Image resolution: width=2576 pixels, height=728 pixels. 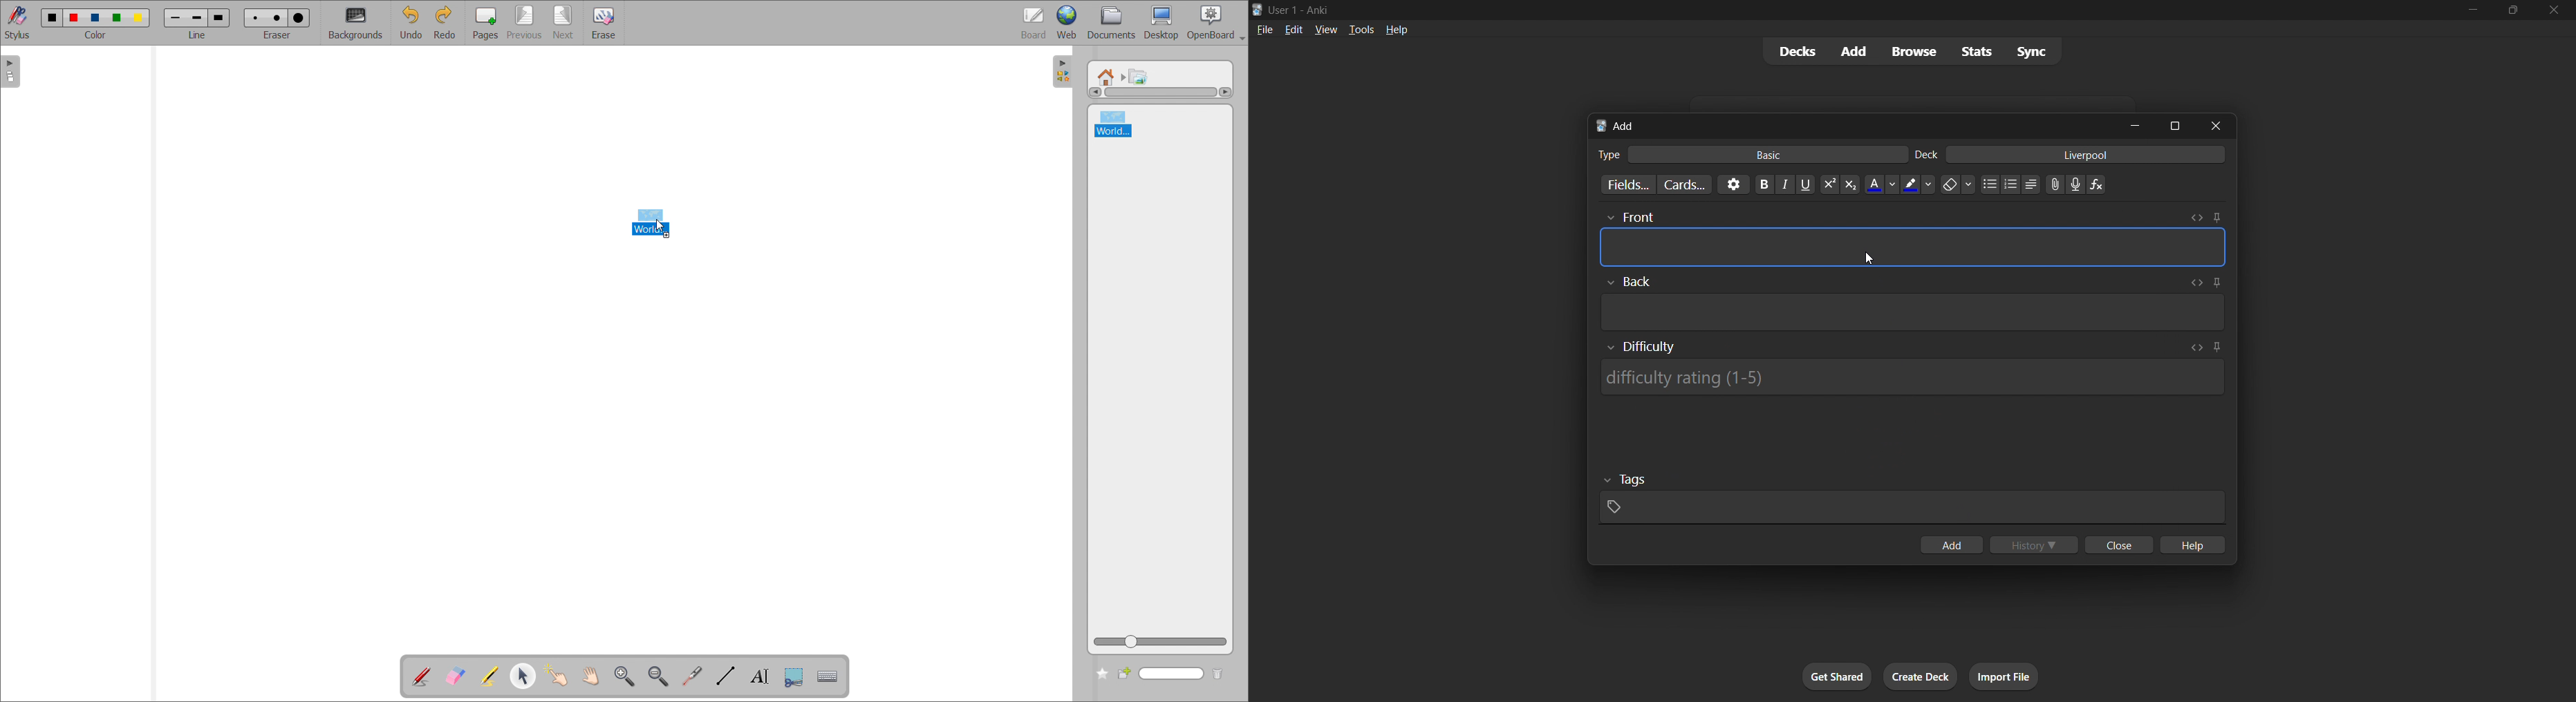 I want to click on edit, so click(x=1294, y=29).